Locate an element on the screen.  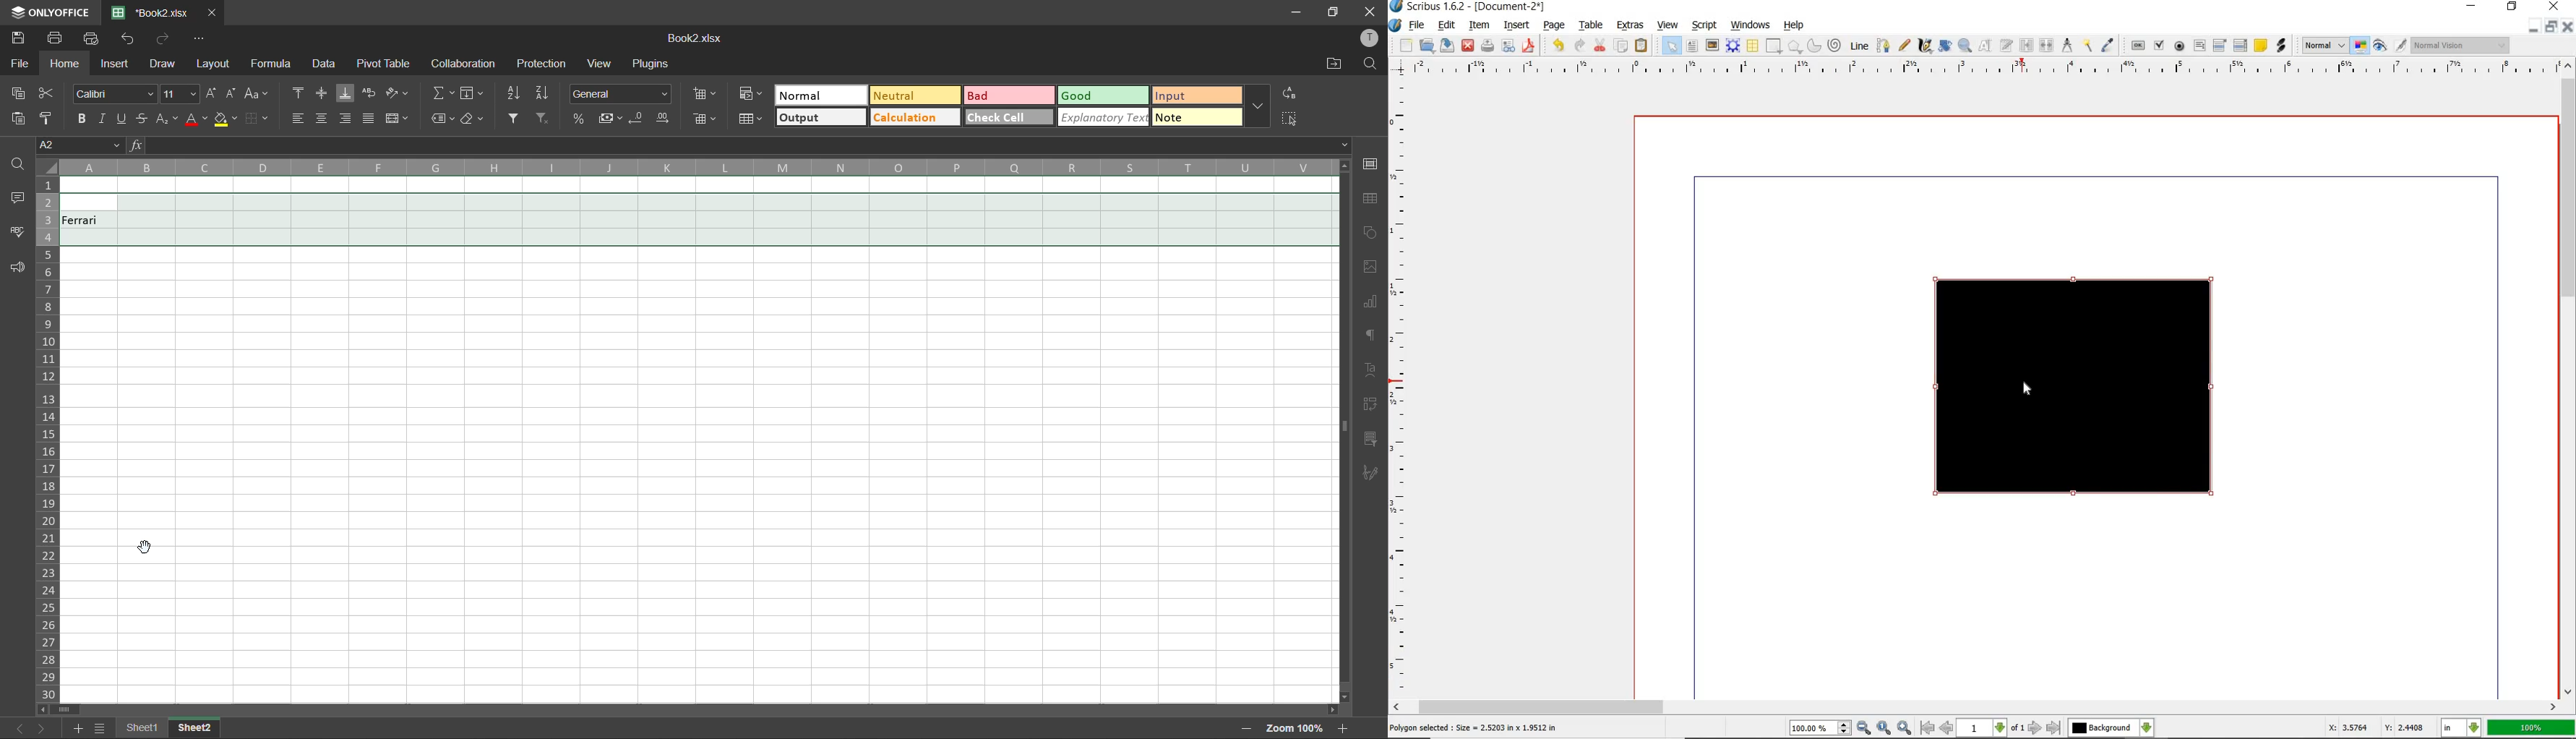
select the current unit is located at coordinates (2463, 728).